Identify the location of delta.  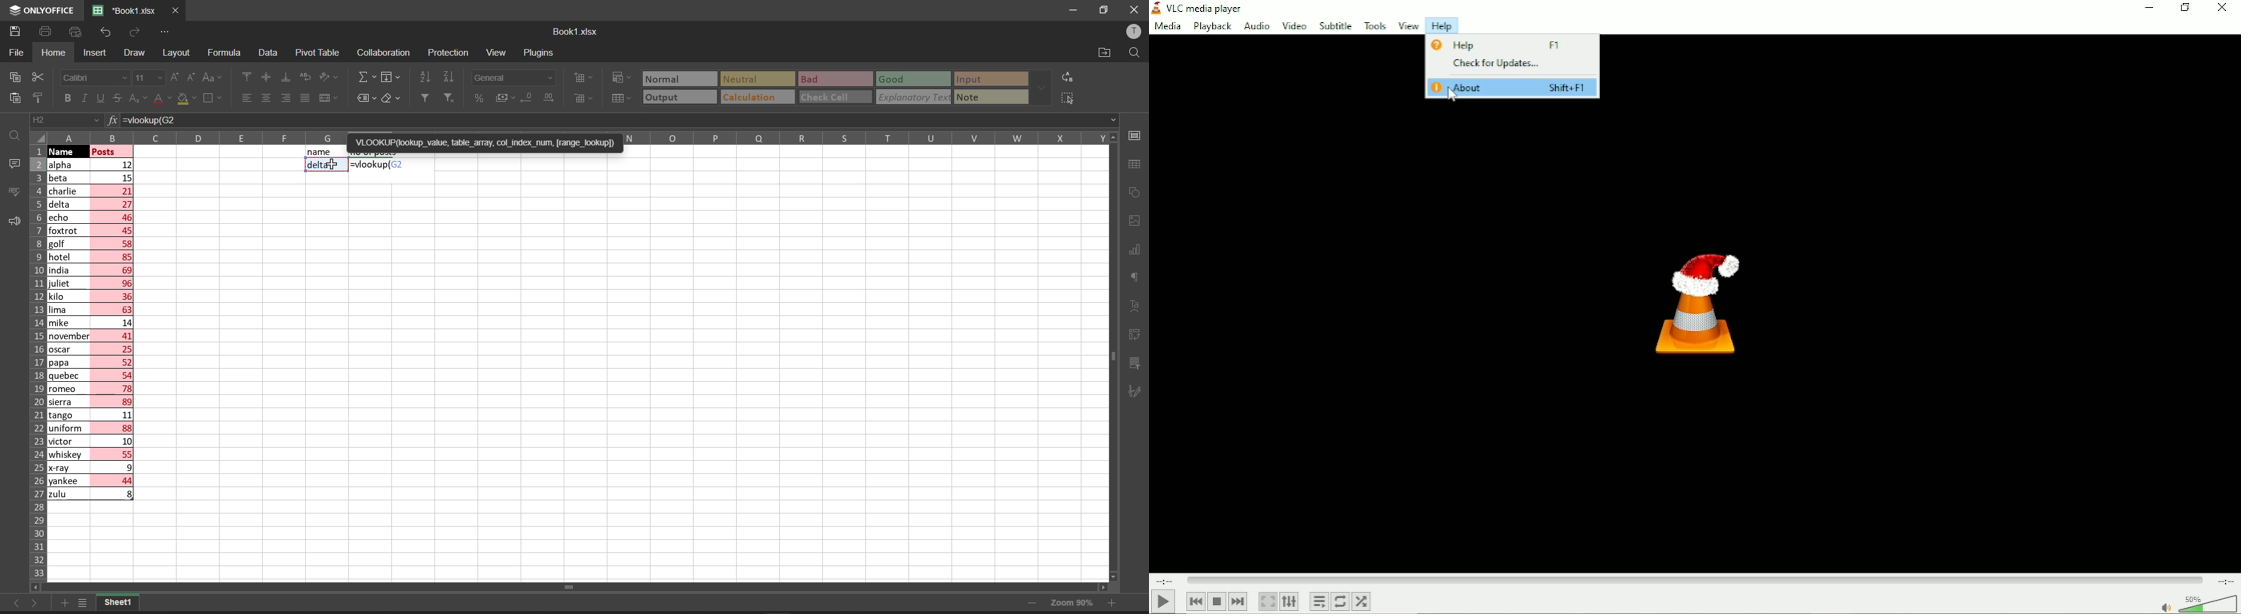
(314, 166).